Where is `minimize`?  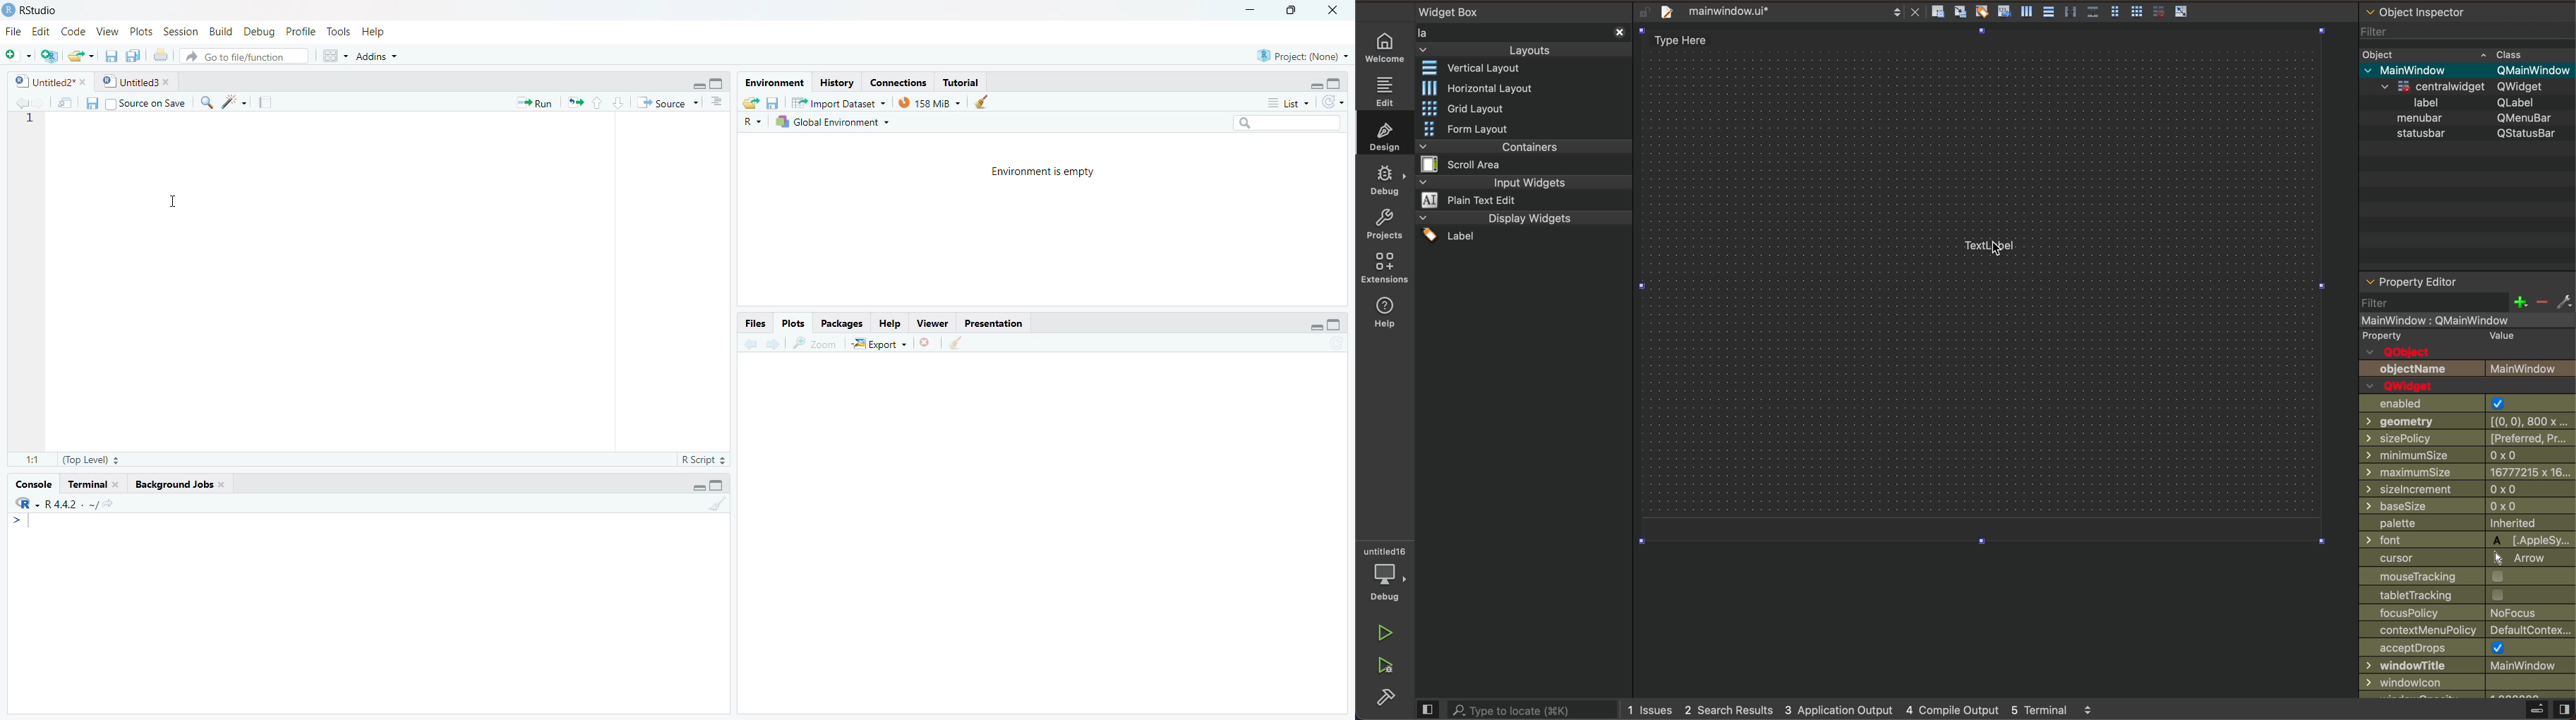
minimize is located at coordinates (1248, 11).